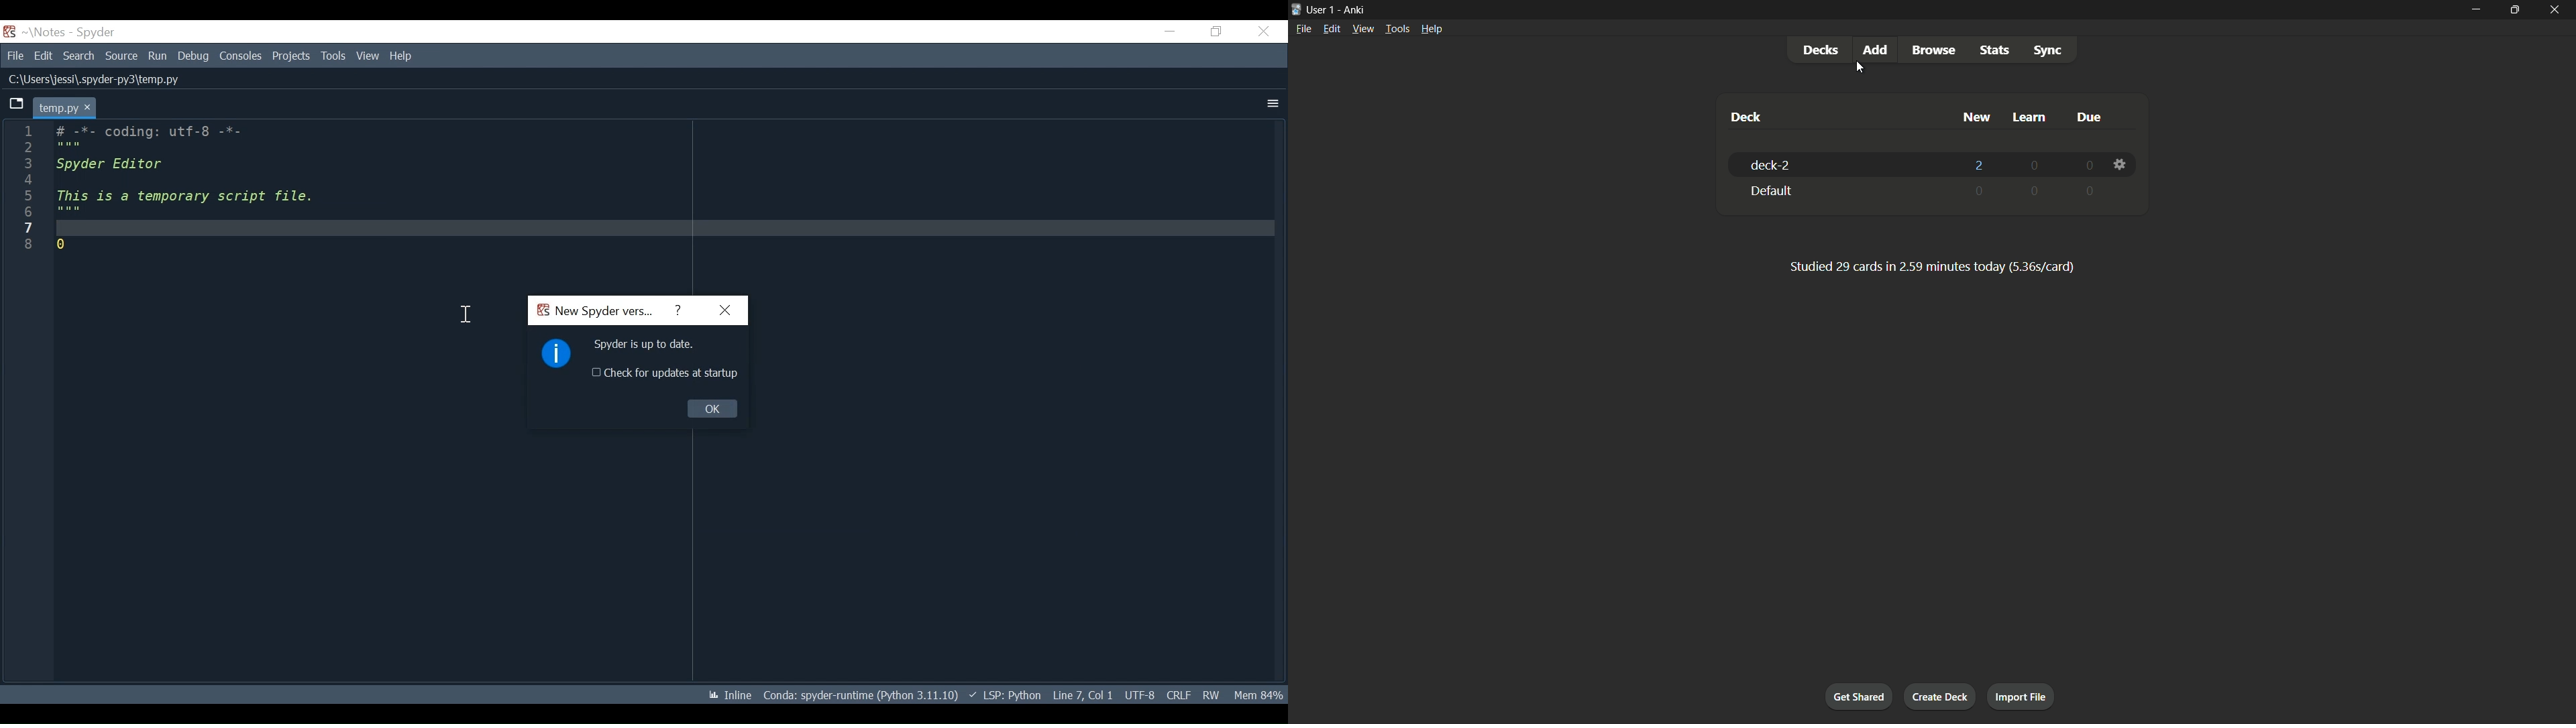 The image size is (2576, 728). Describe the element at coordinates (712, 408) in the screenshot. I see `OK` at that location.